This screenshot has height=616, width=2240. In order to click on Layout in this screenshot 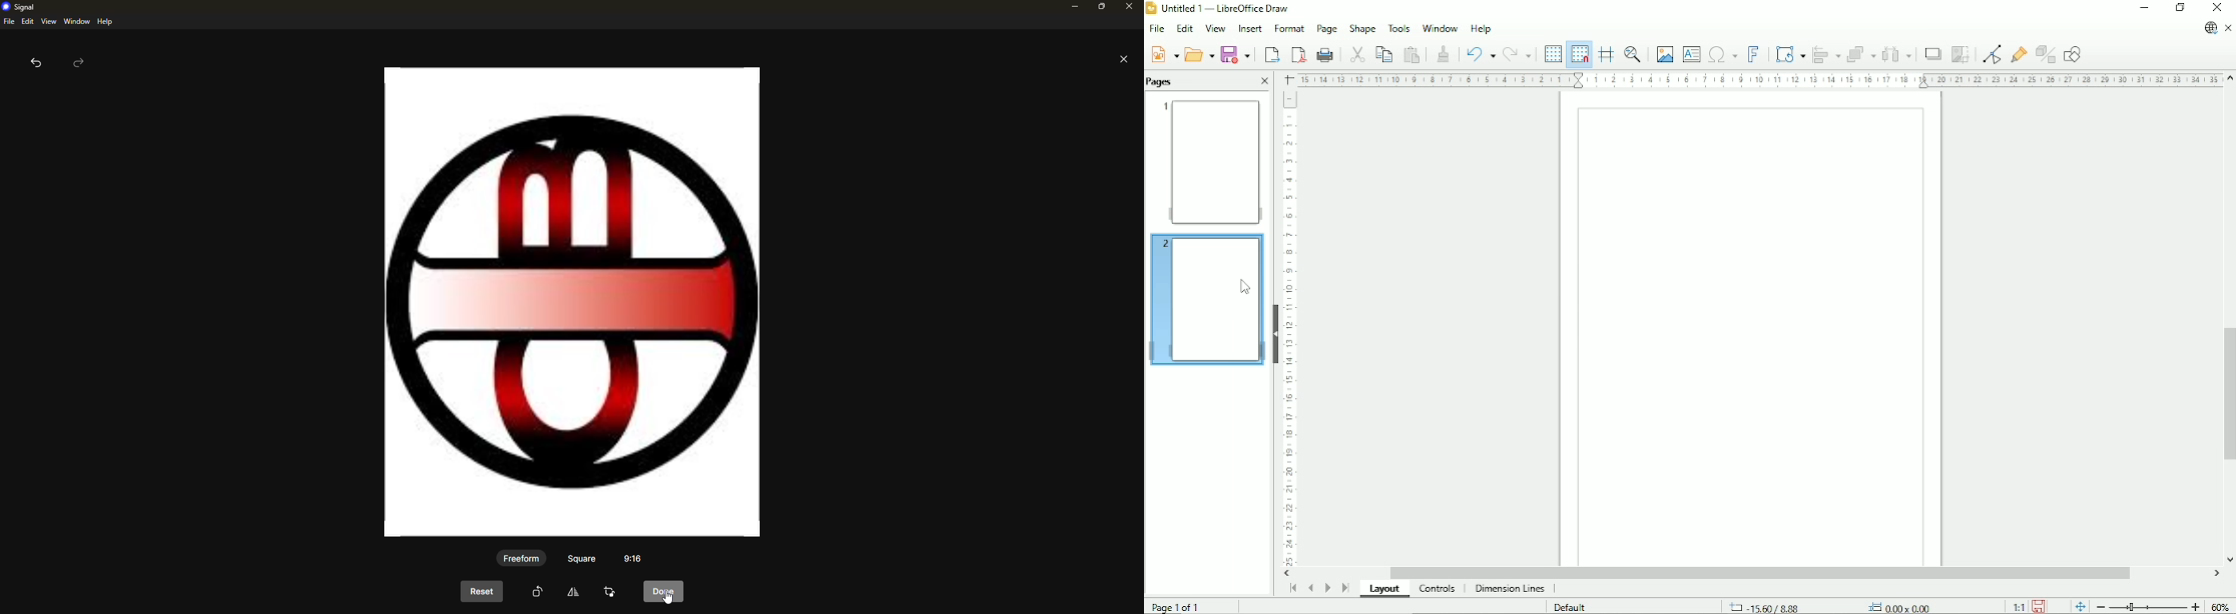, I will do `click(1387, 590)`.